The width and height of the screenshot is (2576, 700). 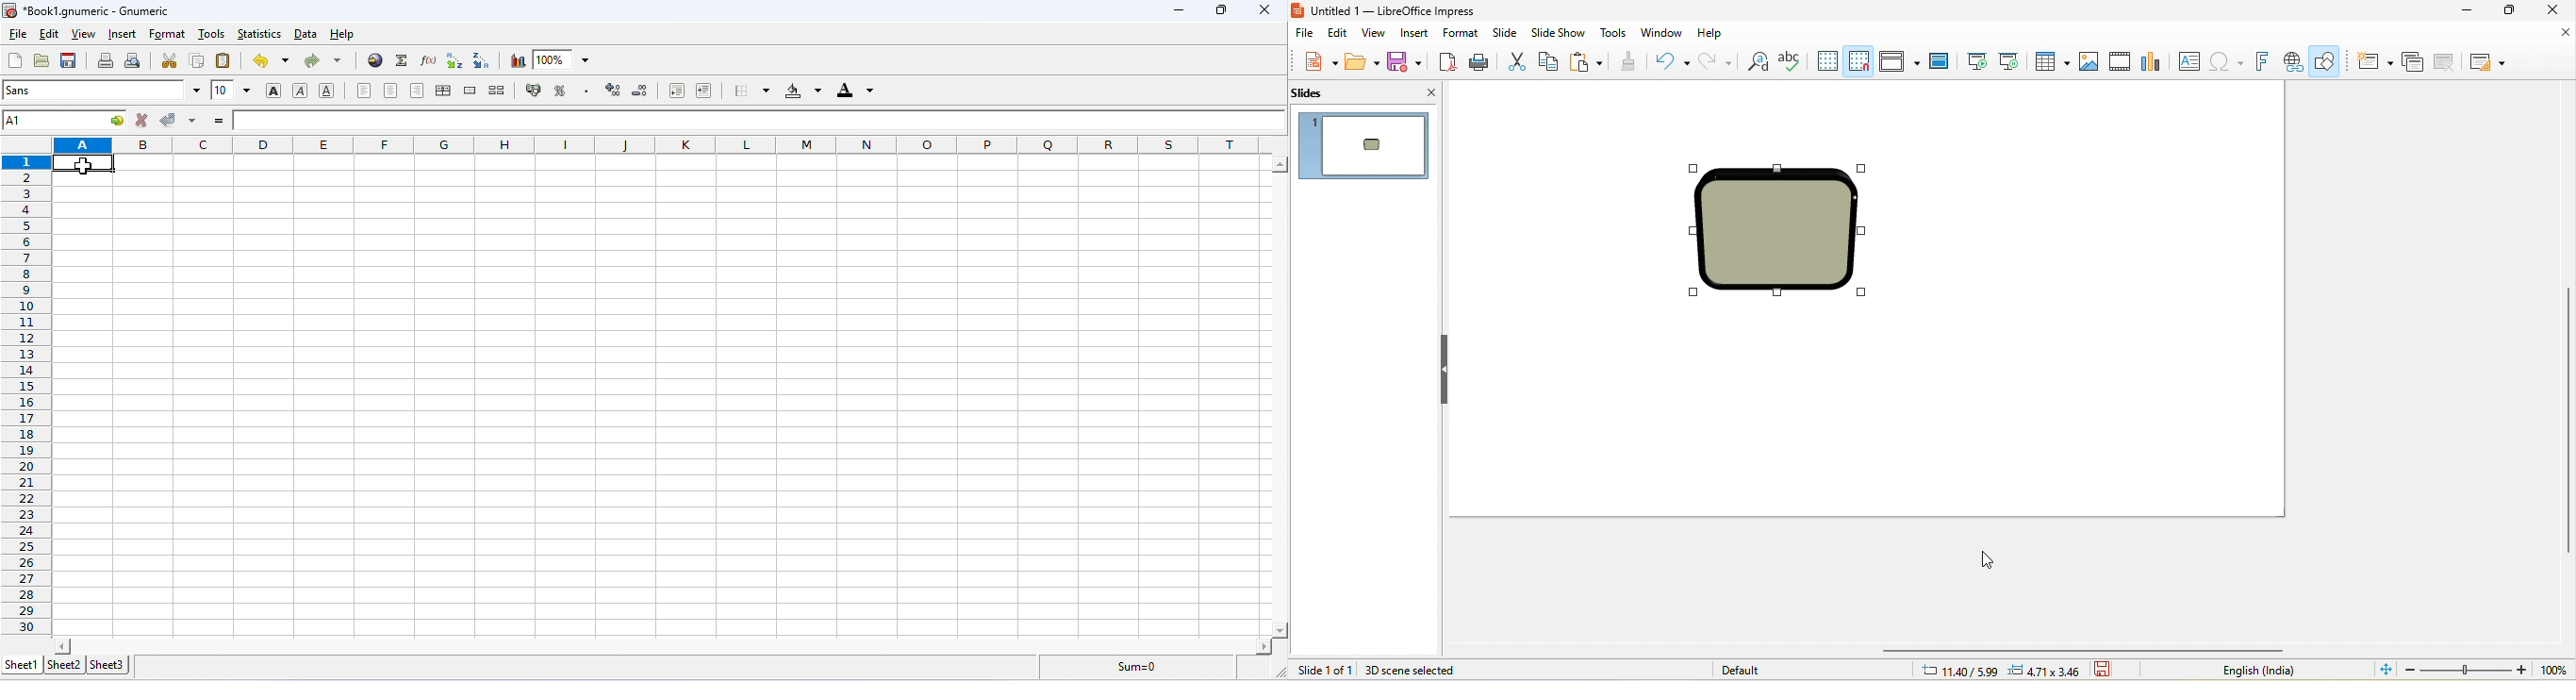 What do you see at coordinates (1373, 143) in the screenshot?
I see `shape image showing 3D effects in slide pane` at bounding box center [1373, 143].